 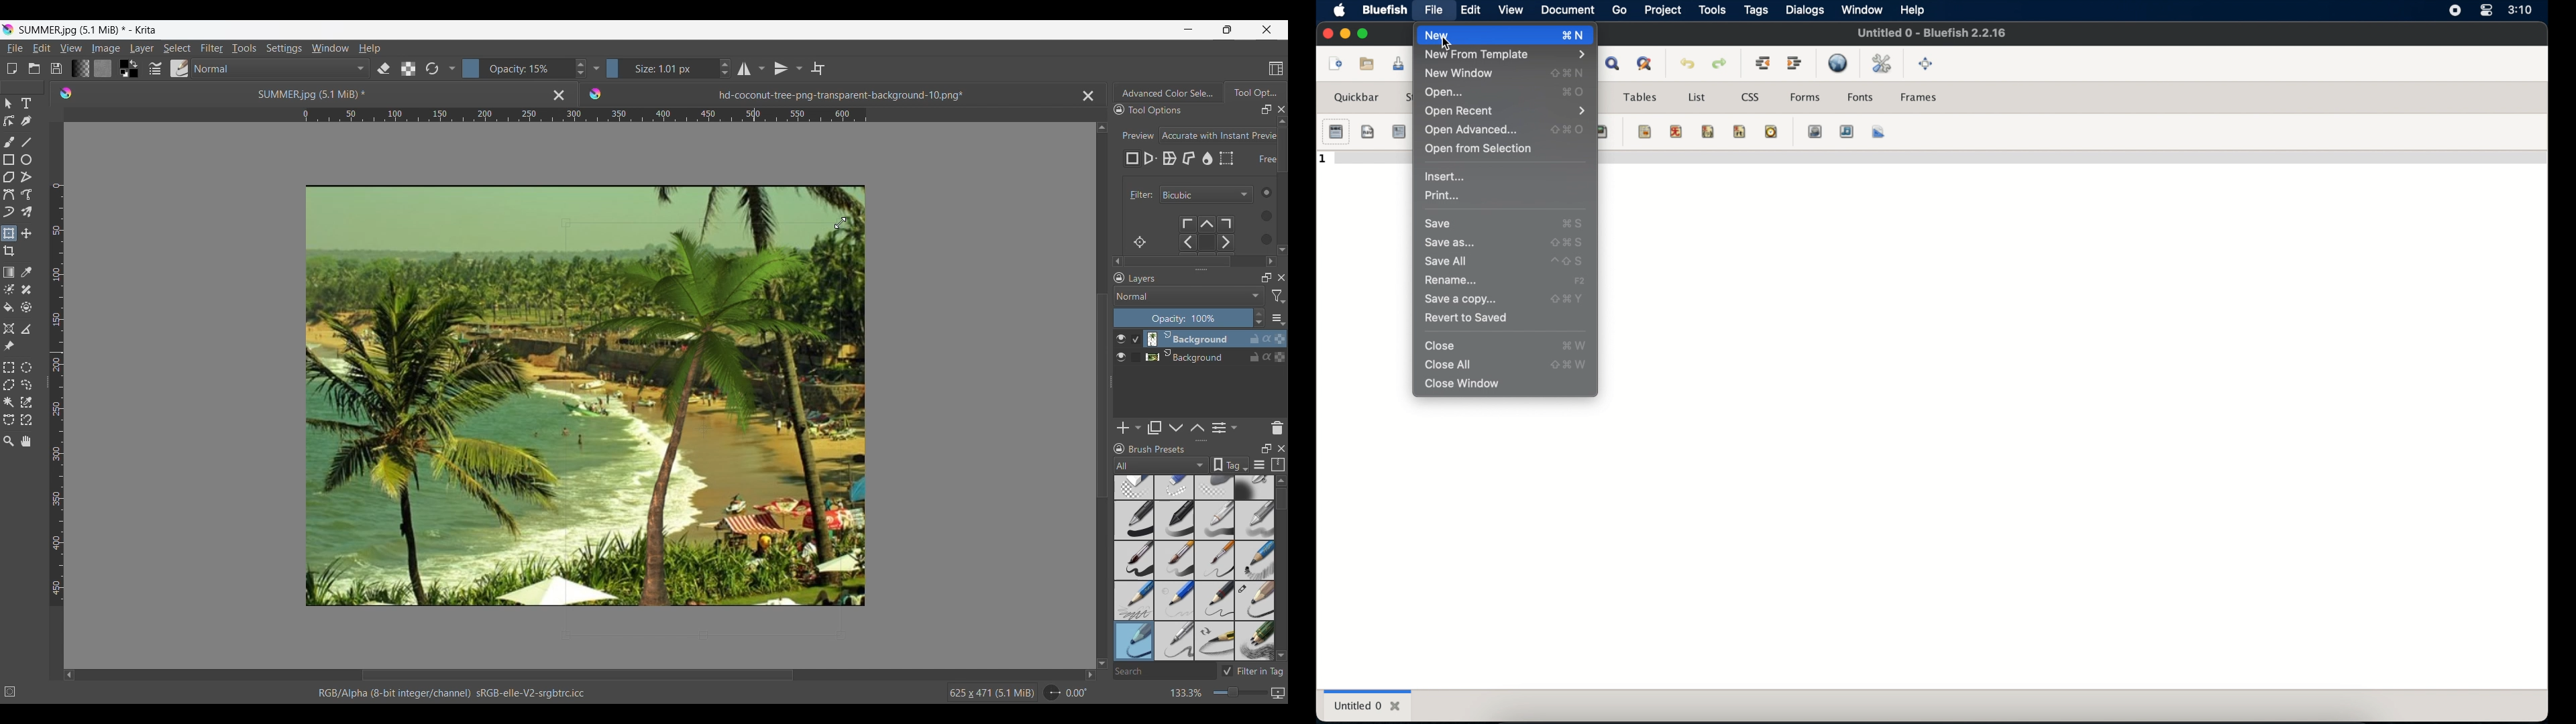 What do you see at coordinates (1267, 110) in the screenshot?
I see `Float docker` at bounding box center [1267, 110].